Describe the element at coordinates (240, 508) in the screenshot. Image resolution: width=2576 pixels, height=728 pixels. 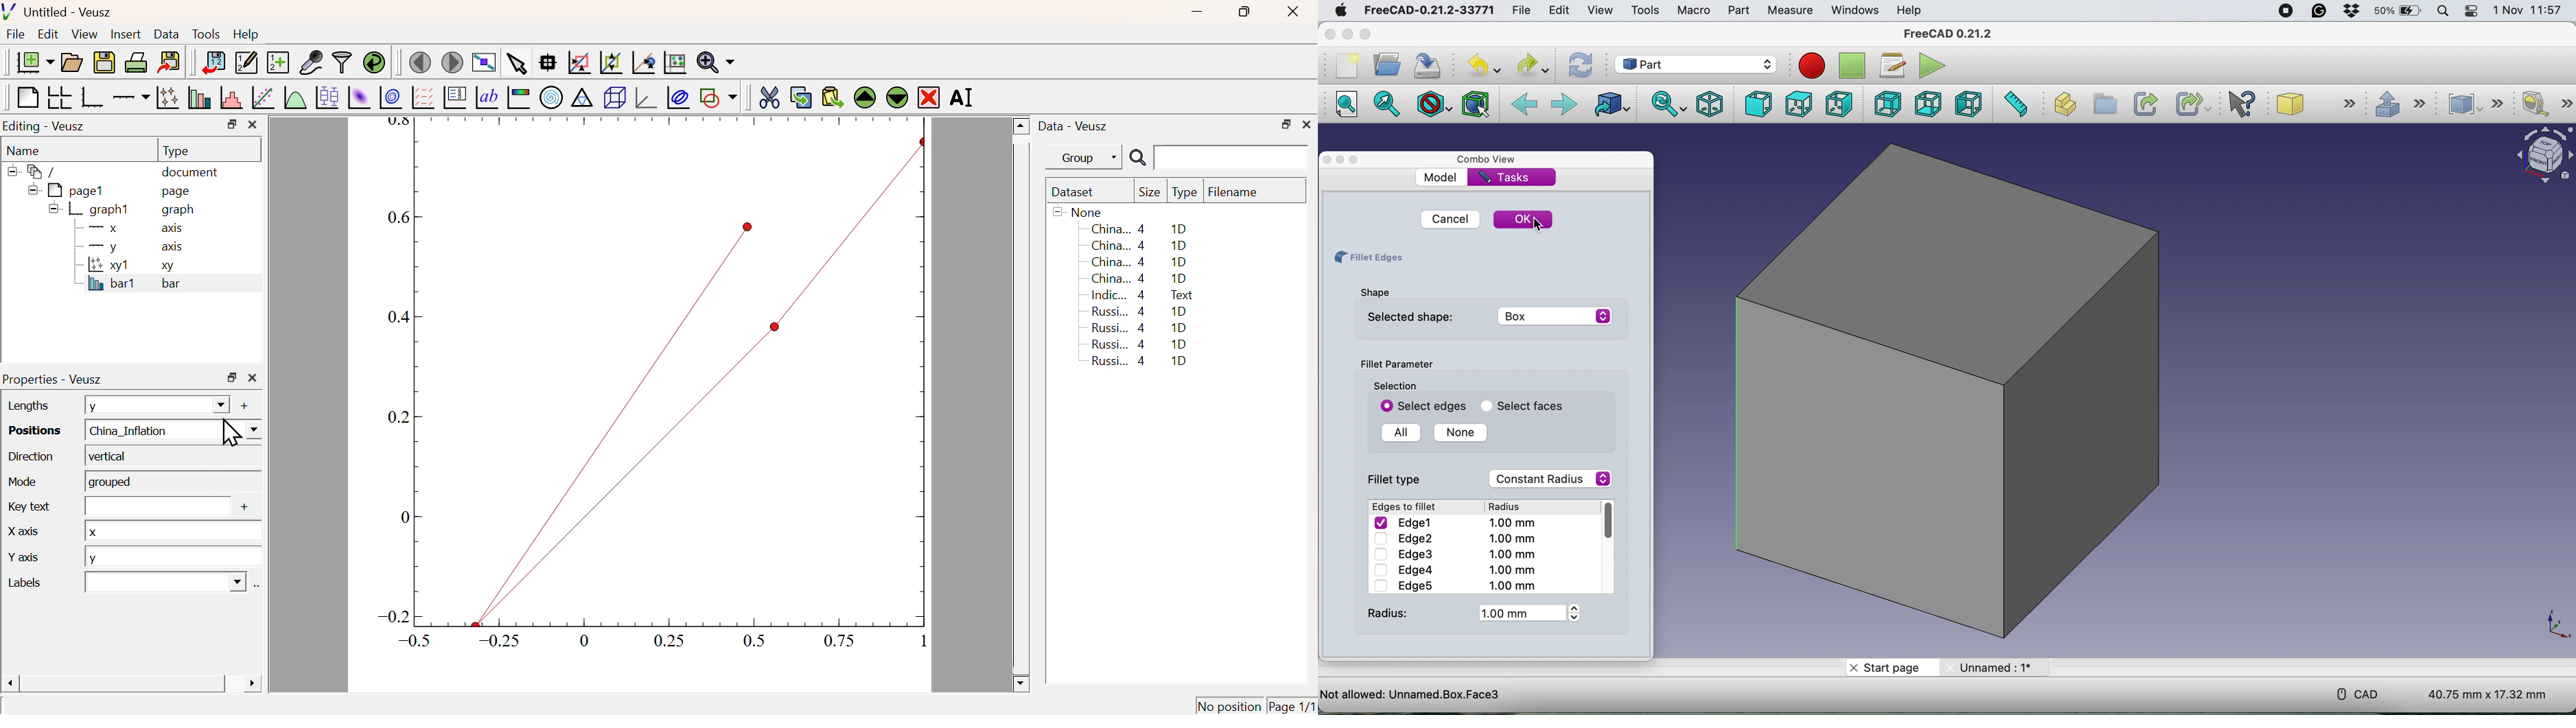
I see `Add` at that location.